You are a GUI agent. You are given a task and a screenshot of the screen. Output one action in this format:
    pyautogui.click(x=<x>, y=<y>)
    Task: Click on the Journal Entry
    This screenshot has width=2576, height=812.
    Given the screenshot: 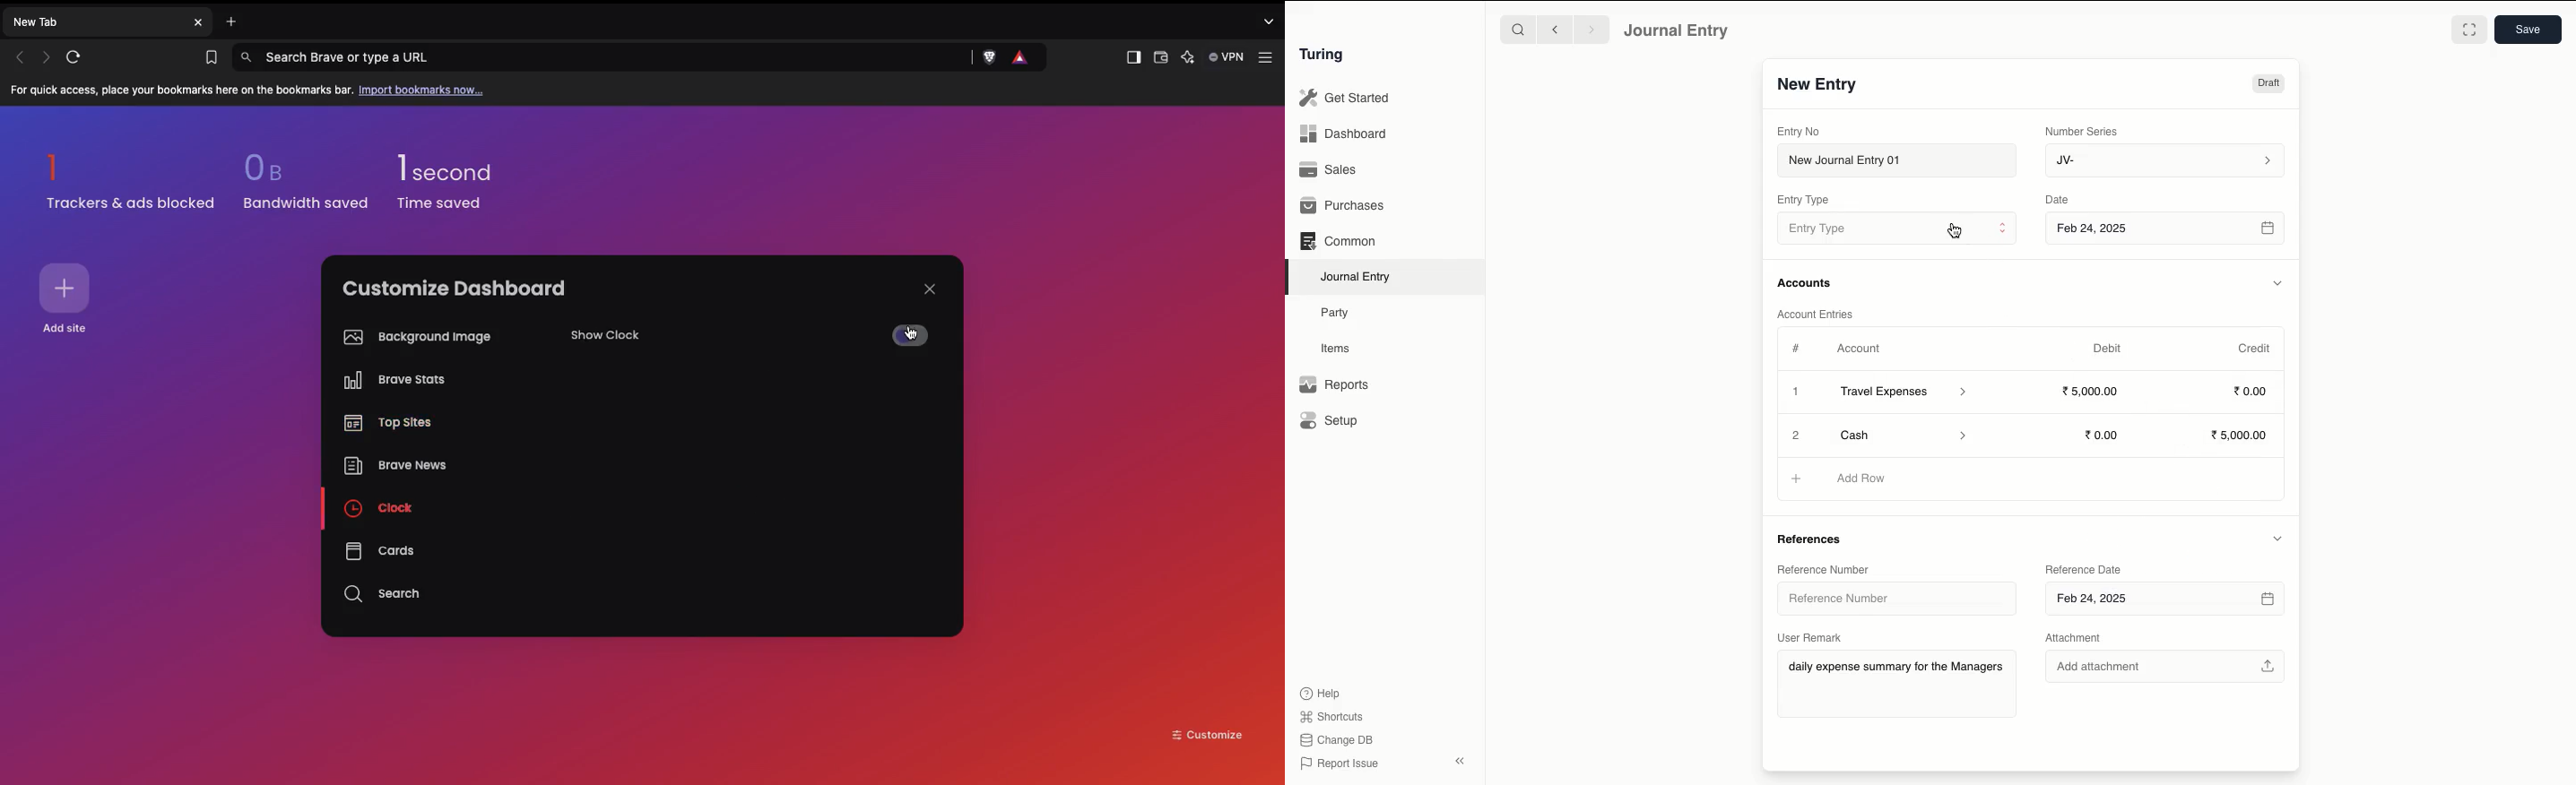 What is the action you would take?
    pyautogui.click(x=1678, y=31)
    